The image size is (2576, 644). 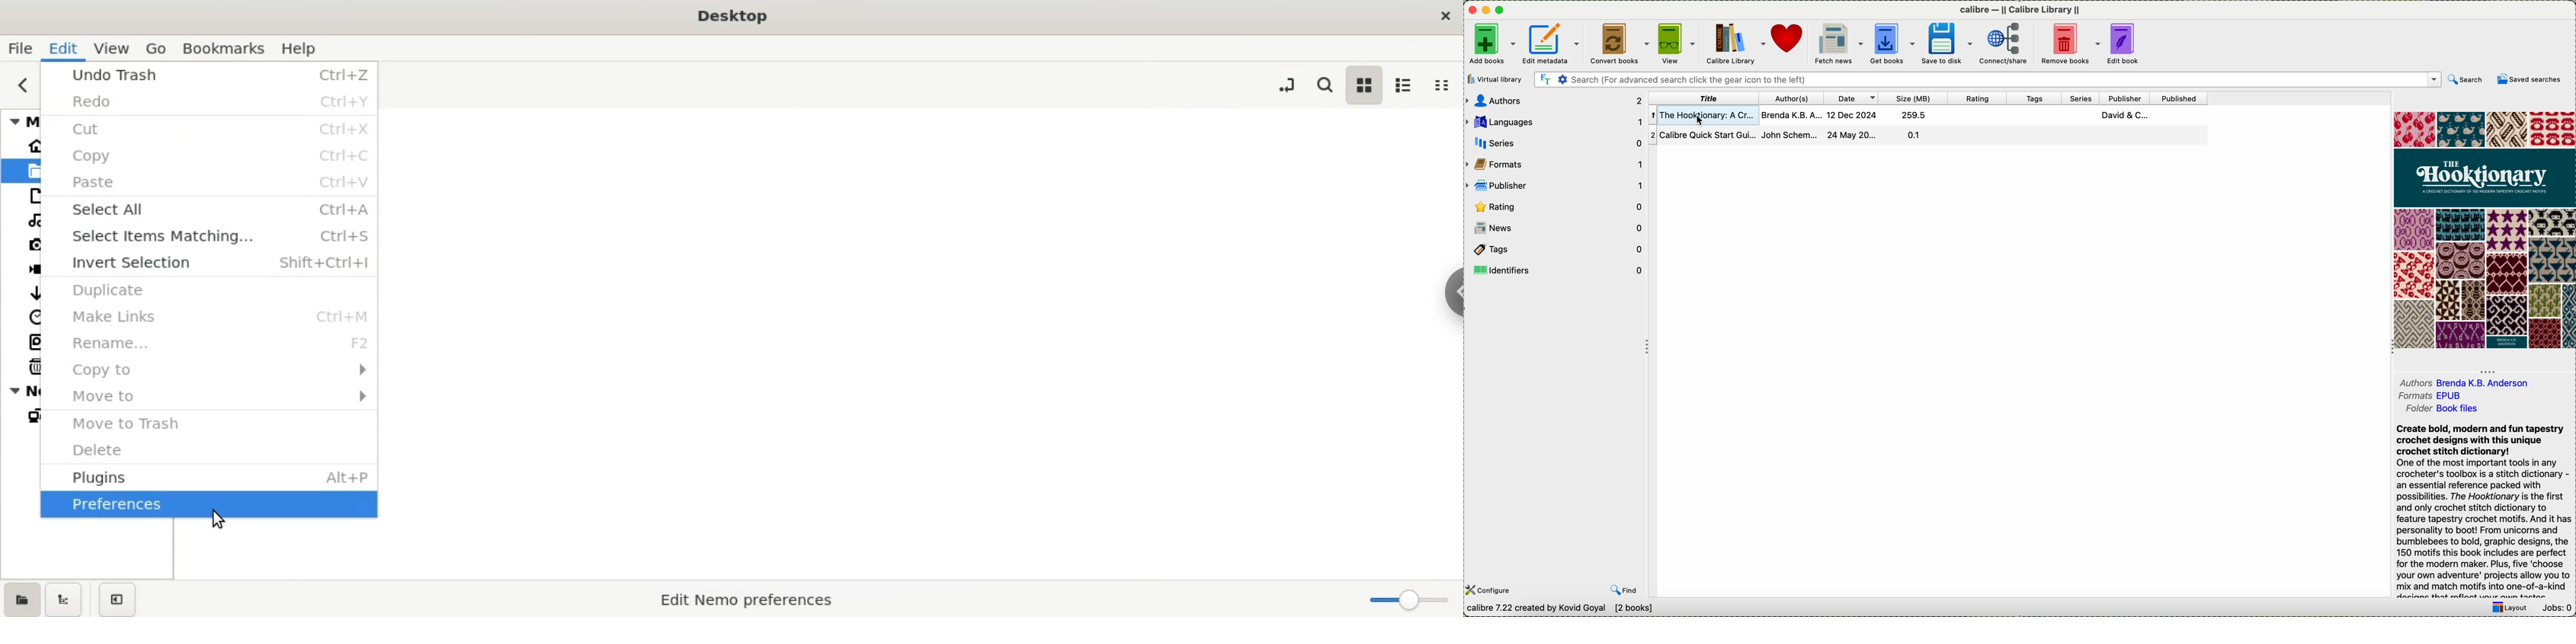 What do you see at coordinates (2432, 396) in the screenshot?
I see `formats` at bounding box center [2432, 396].